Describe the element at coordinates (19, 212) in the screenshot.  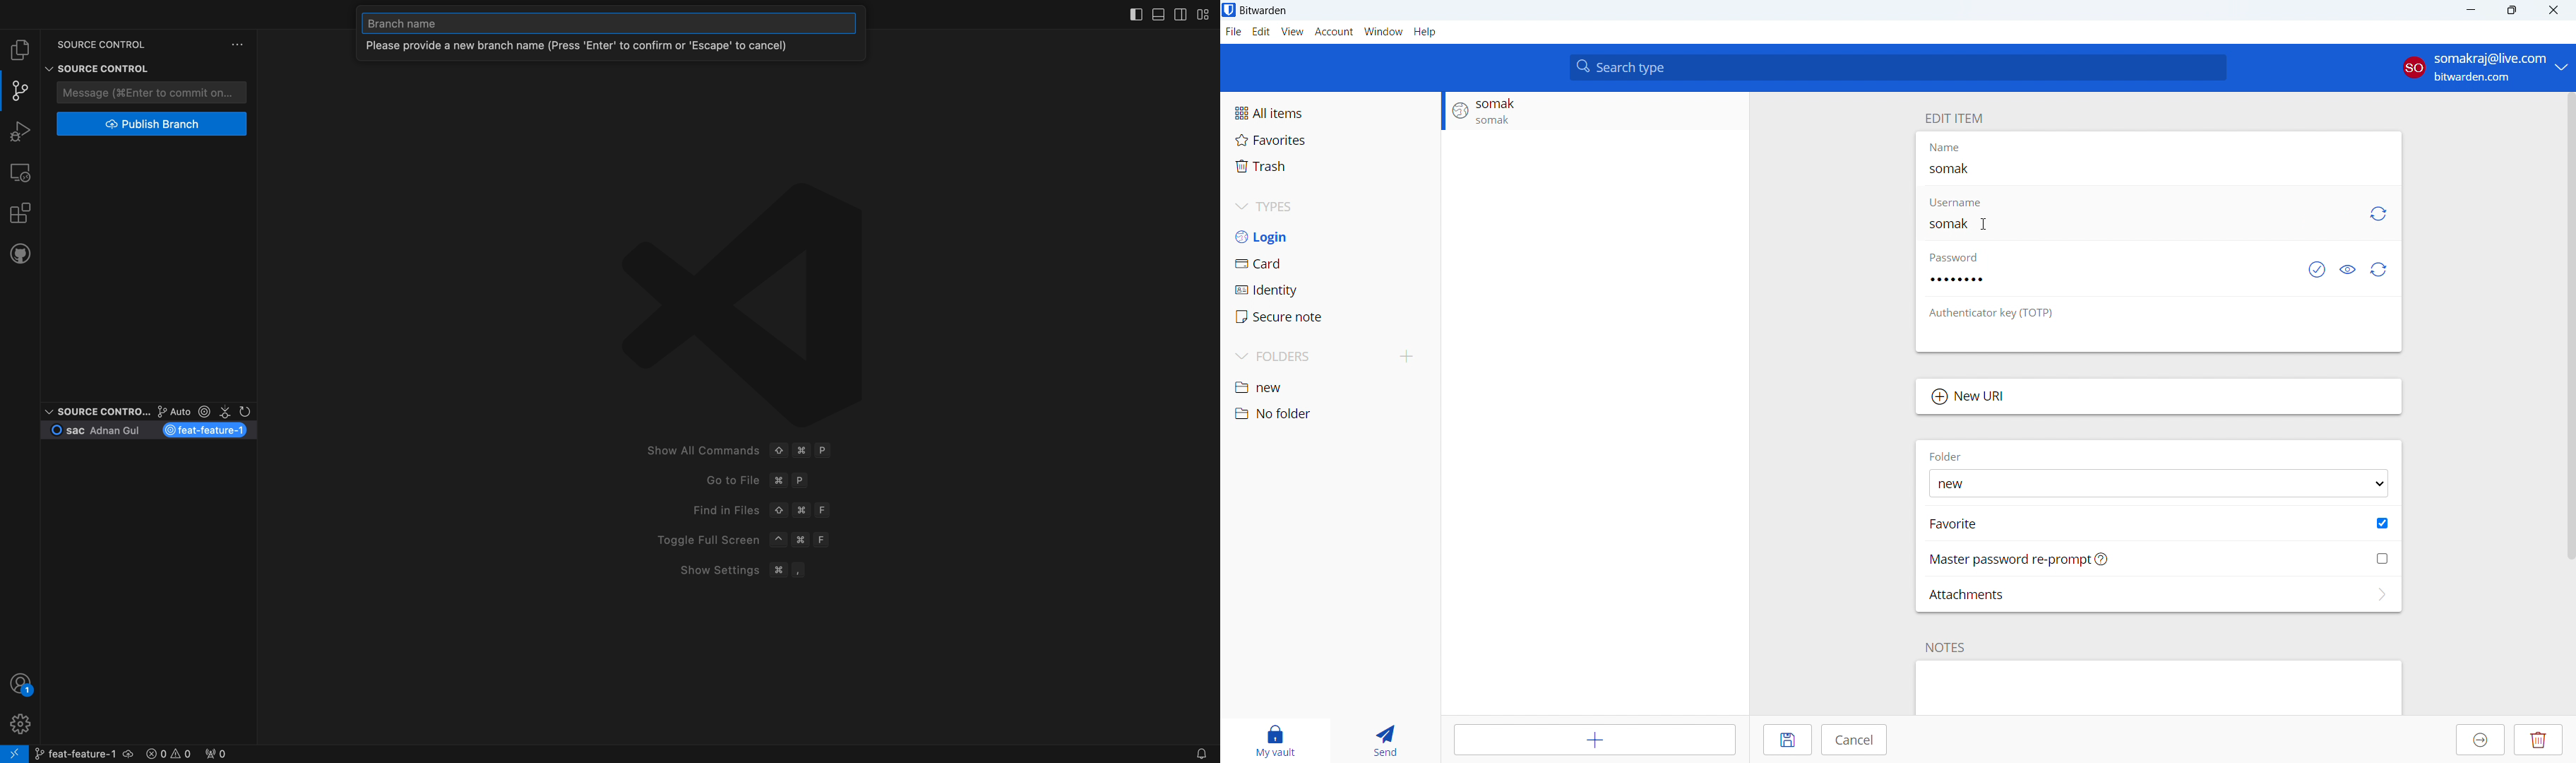
I see `extensions` at that location.